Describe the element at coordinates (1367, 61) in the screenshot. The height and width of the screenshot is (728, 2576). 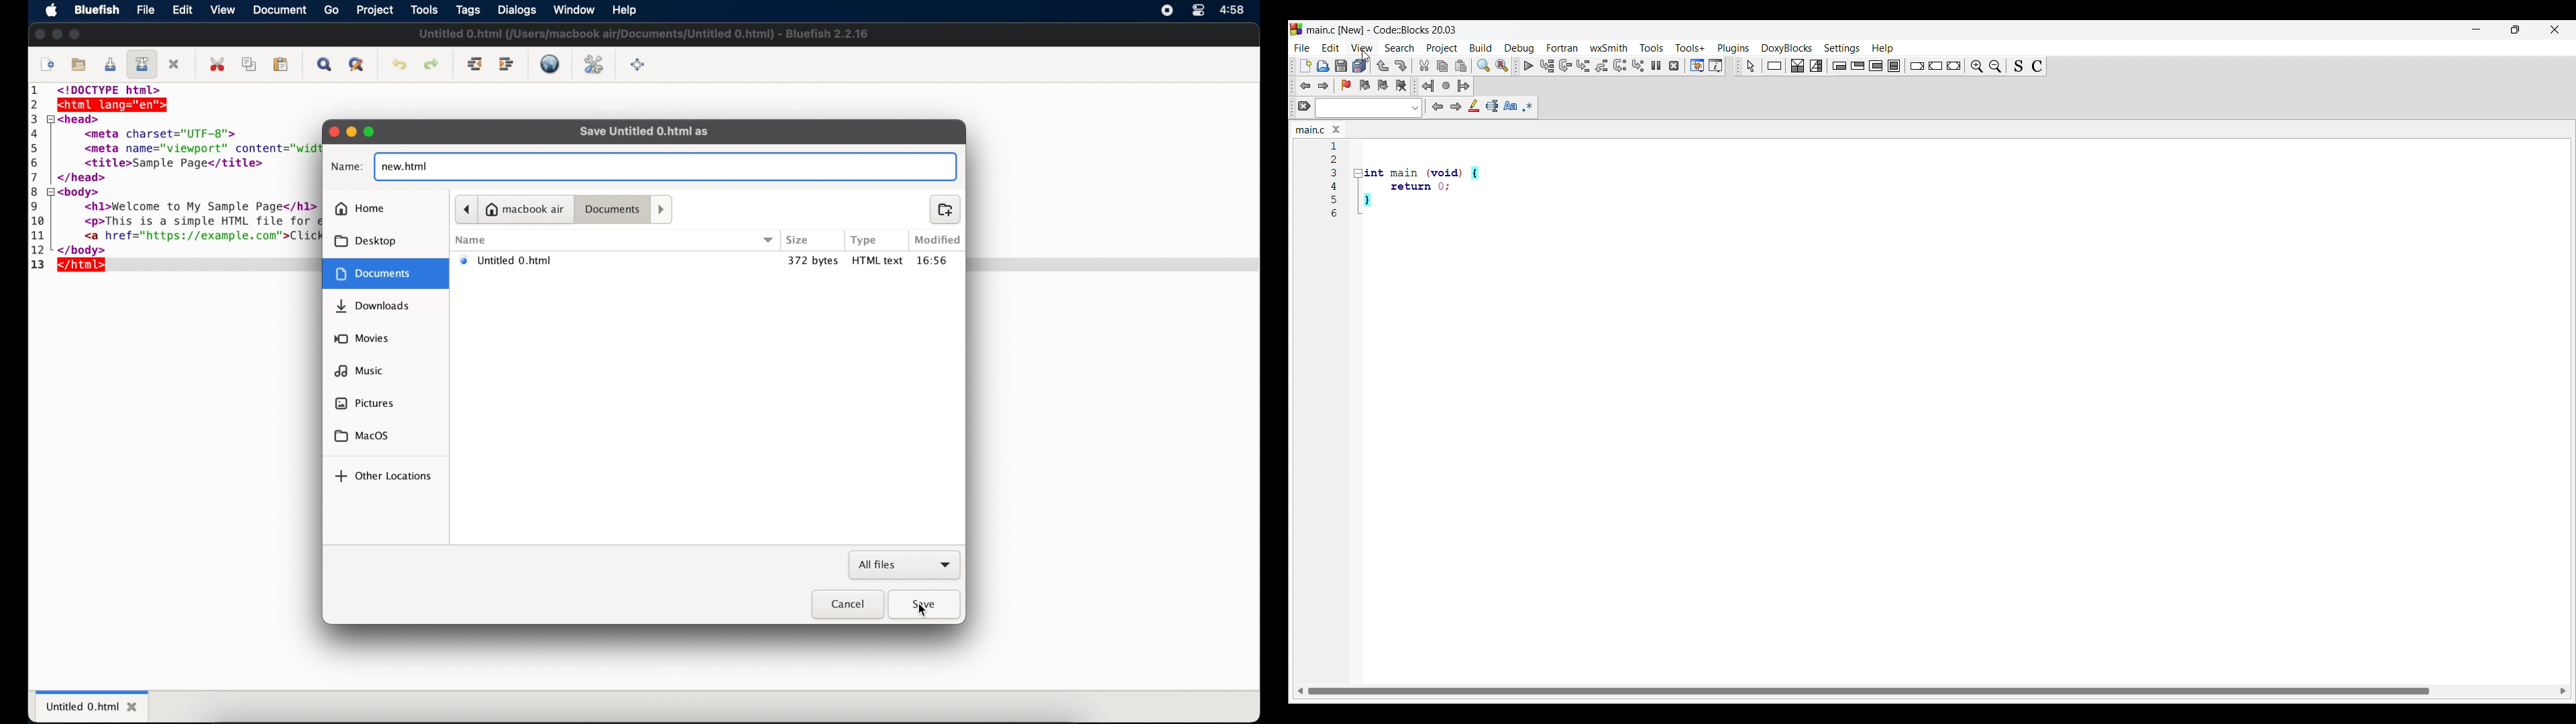
I see `cursor` at that location.